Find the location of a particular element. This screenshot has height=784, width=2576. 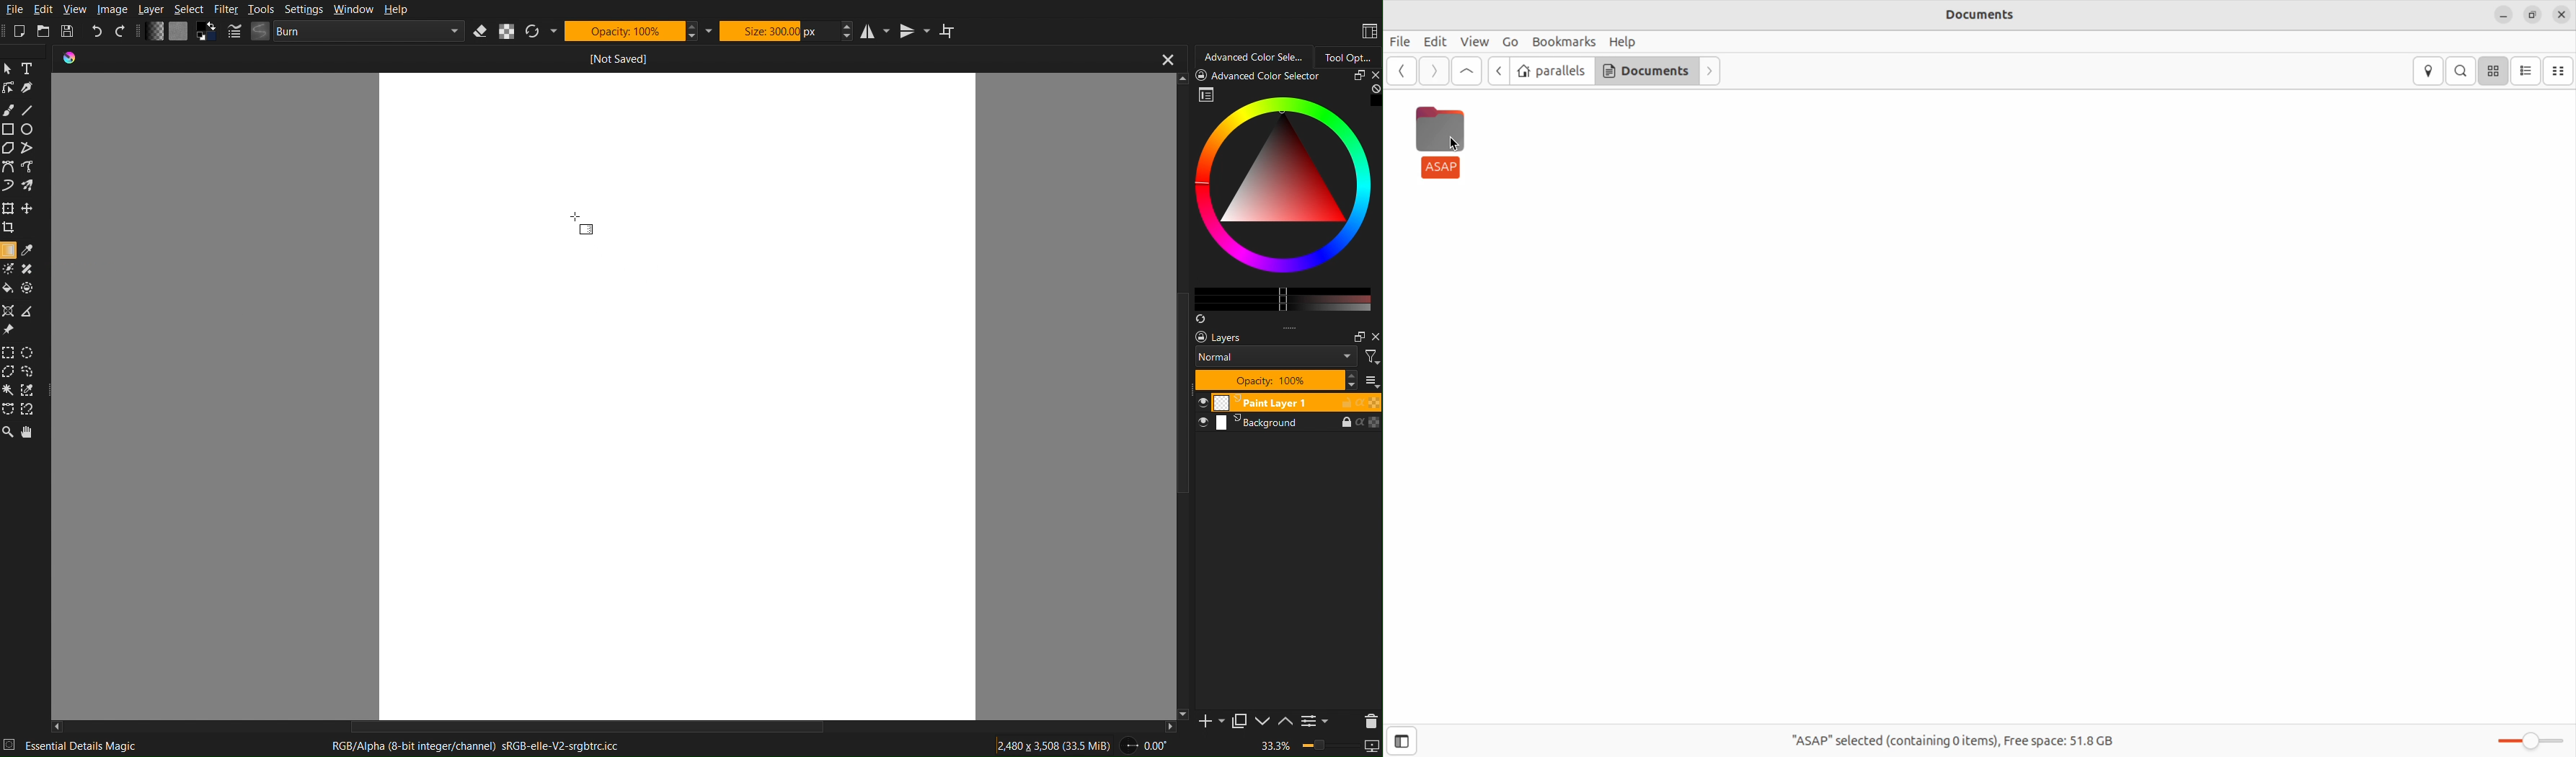

Advanced Color Selector is located at coordinates (1286, 195).